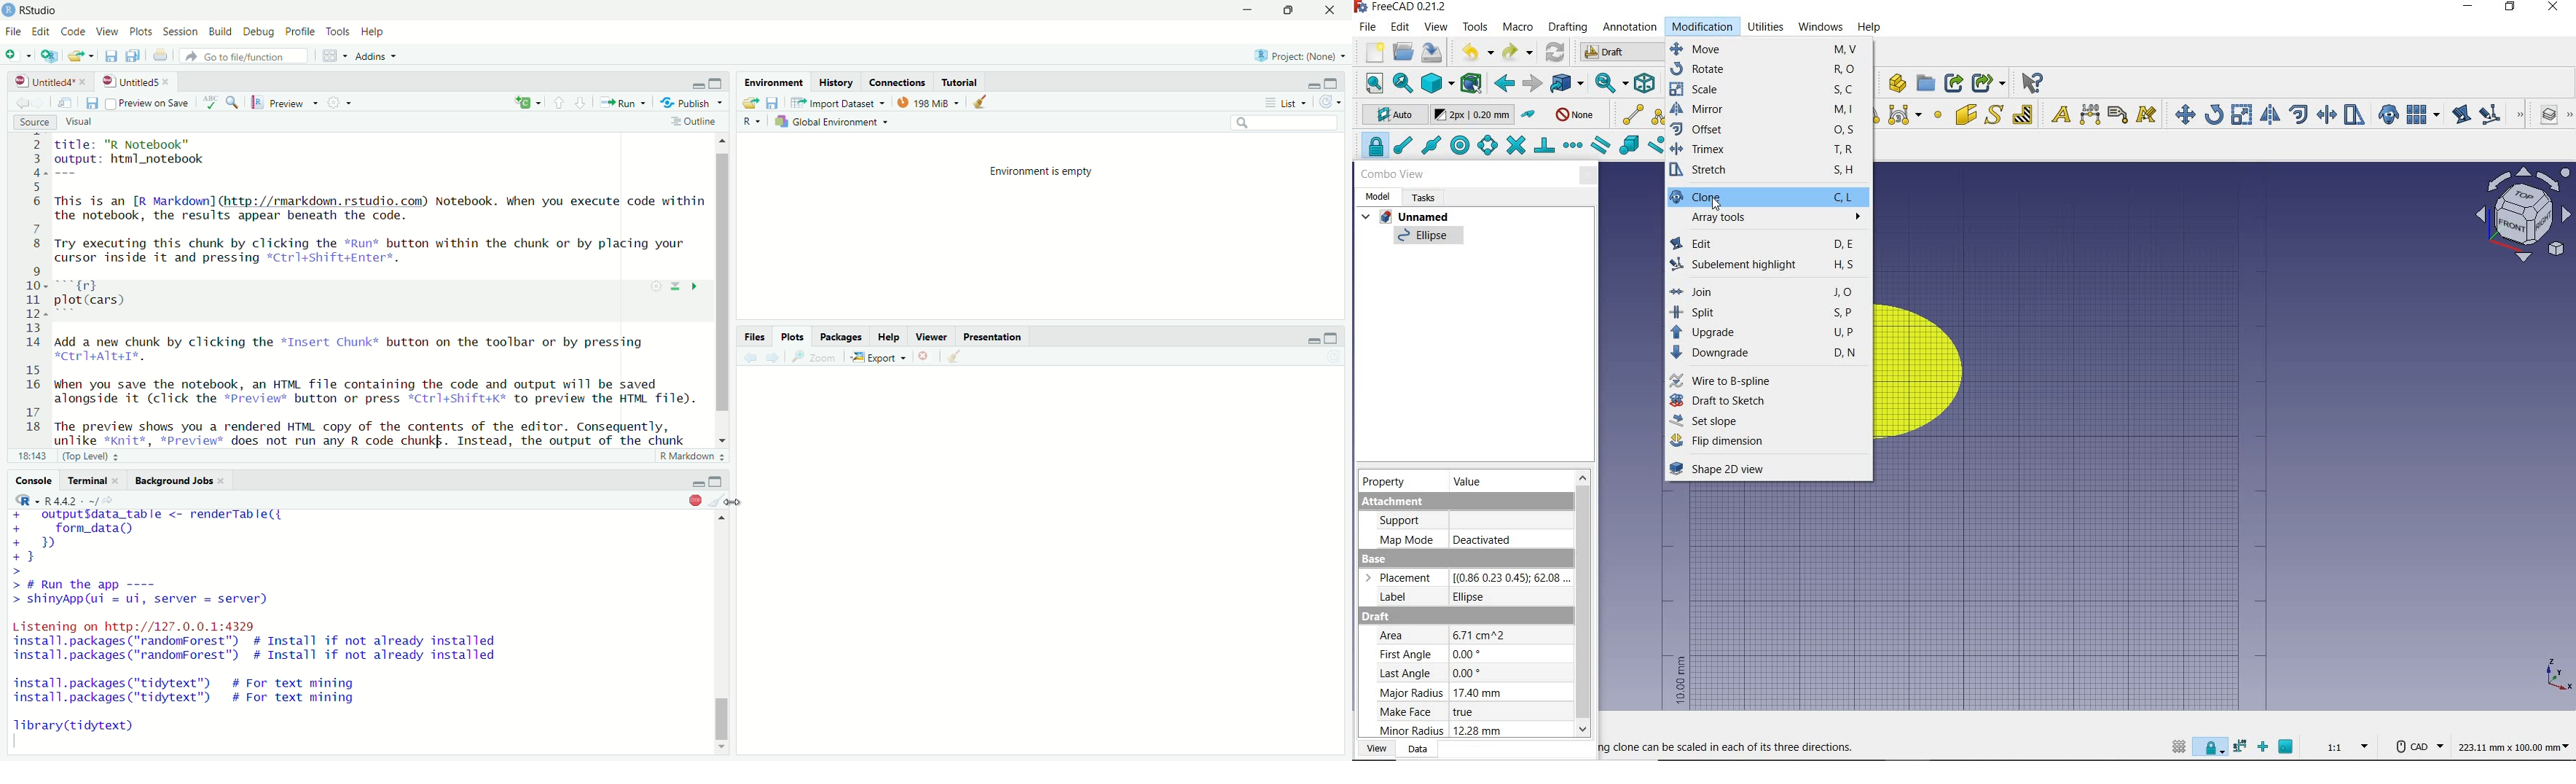  What do you see at coordinates (721, 718) in the screenshot?
I see `vertical scrollbar` at bounding box center [721, 718].